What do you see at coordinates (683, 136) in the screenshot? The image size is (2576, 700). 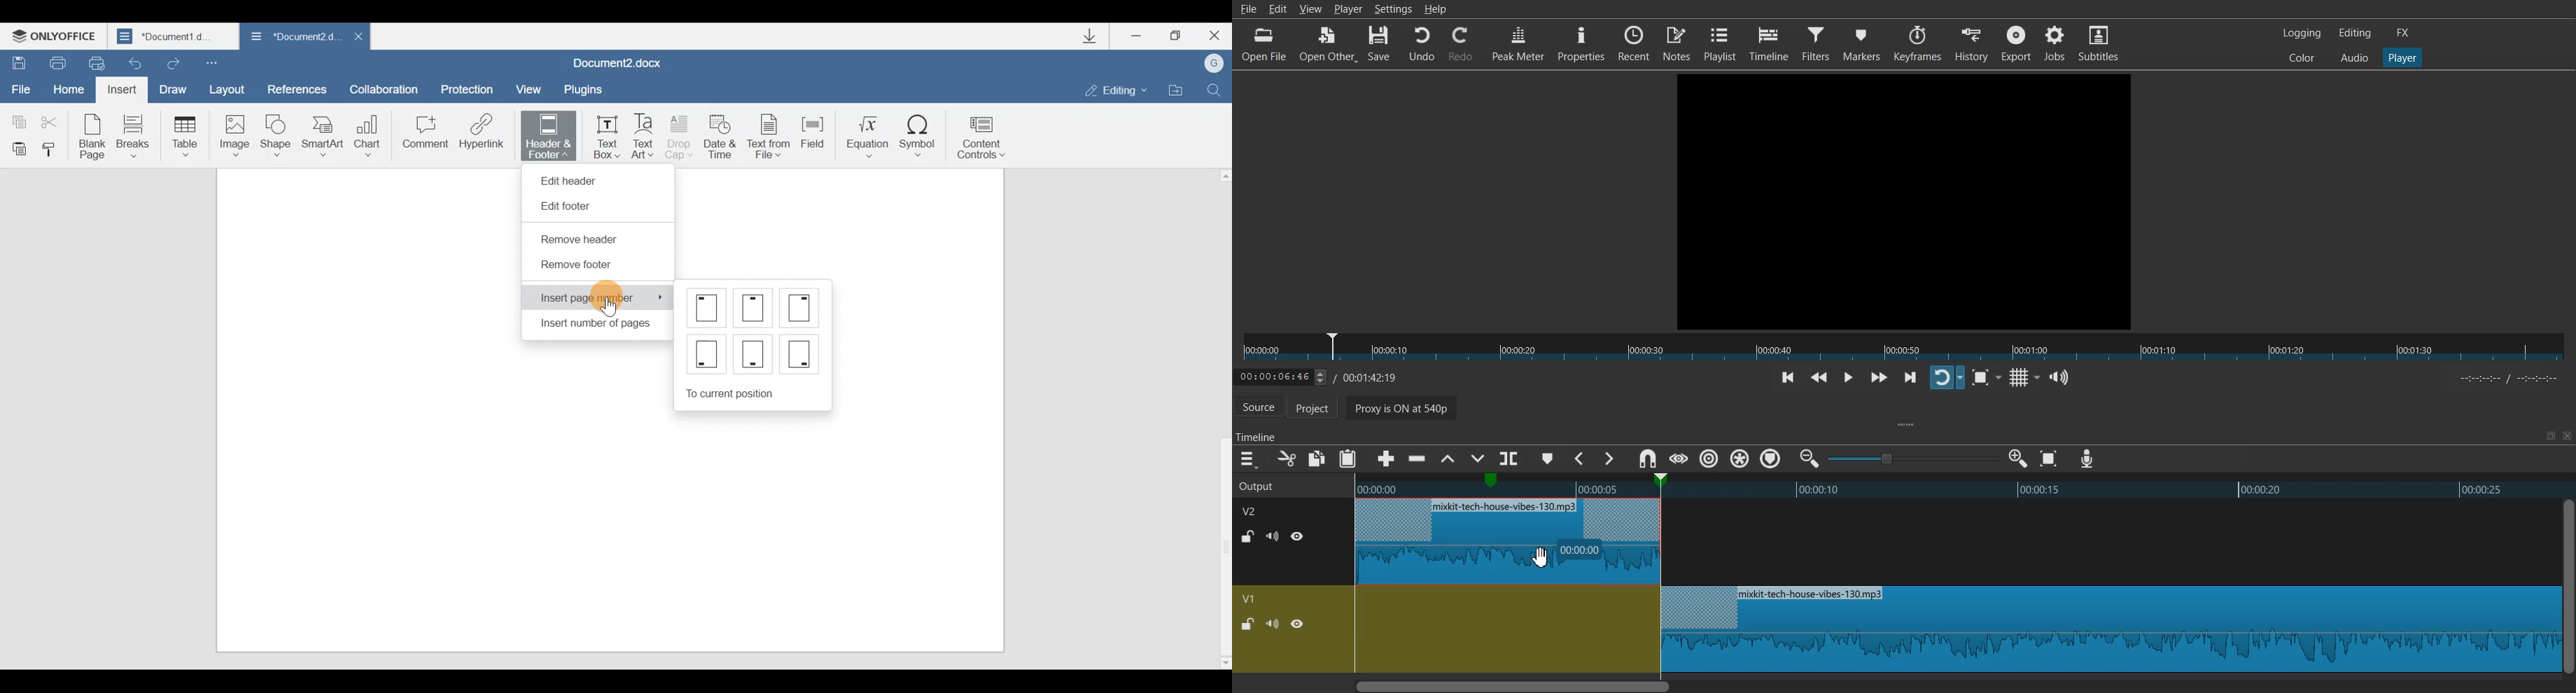 I see `Drop cap` at bounding box center [683, 136].